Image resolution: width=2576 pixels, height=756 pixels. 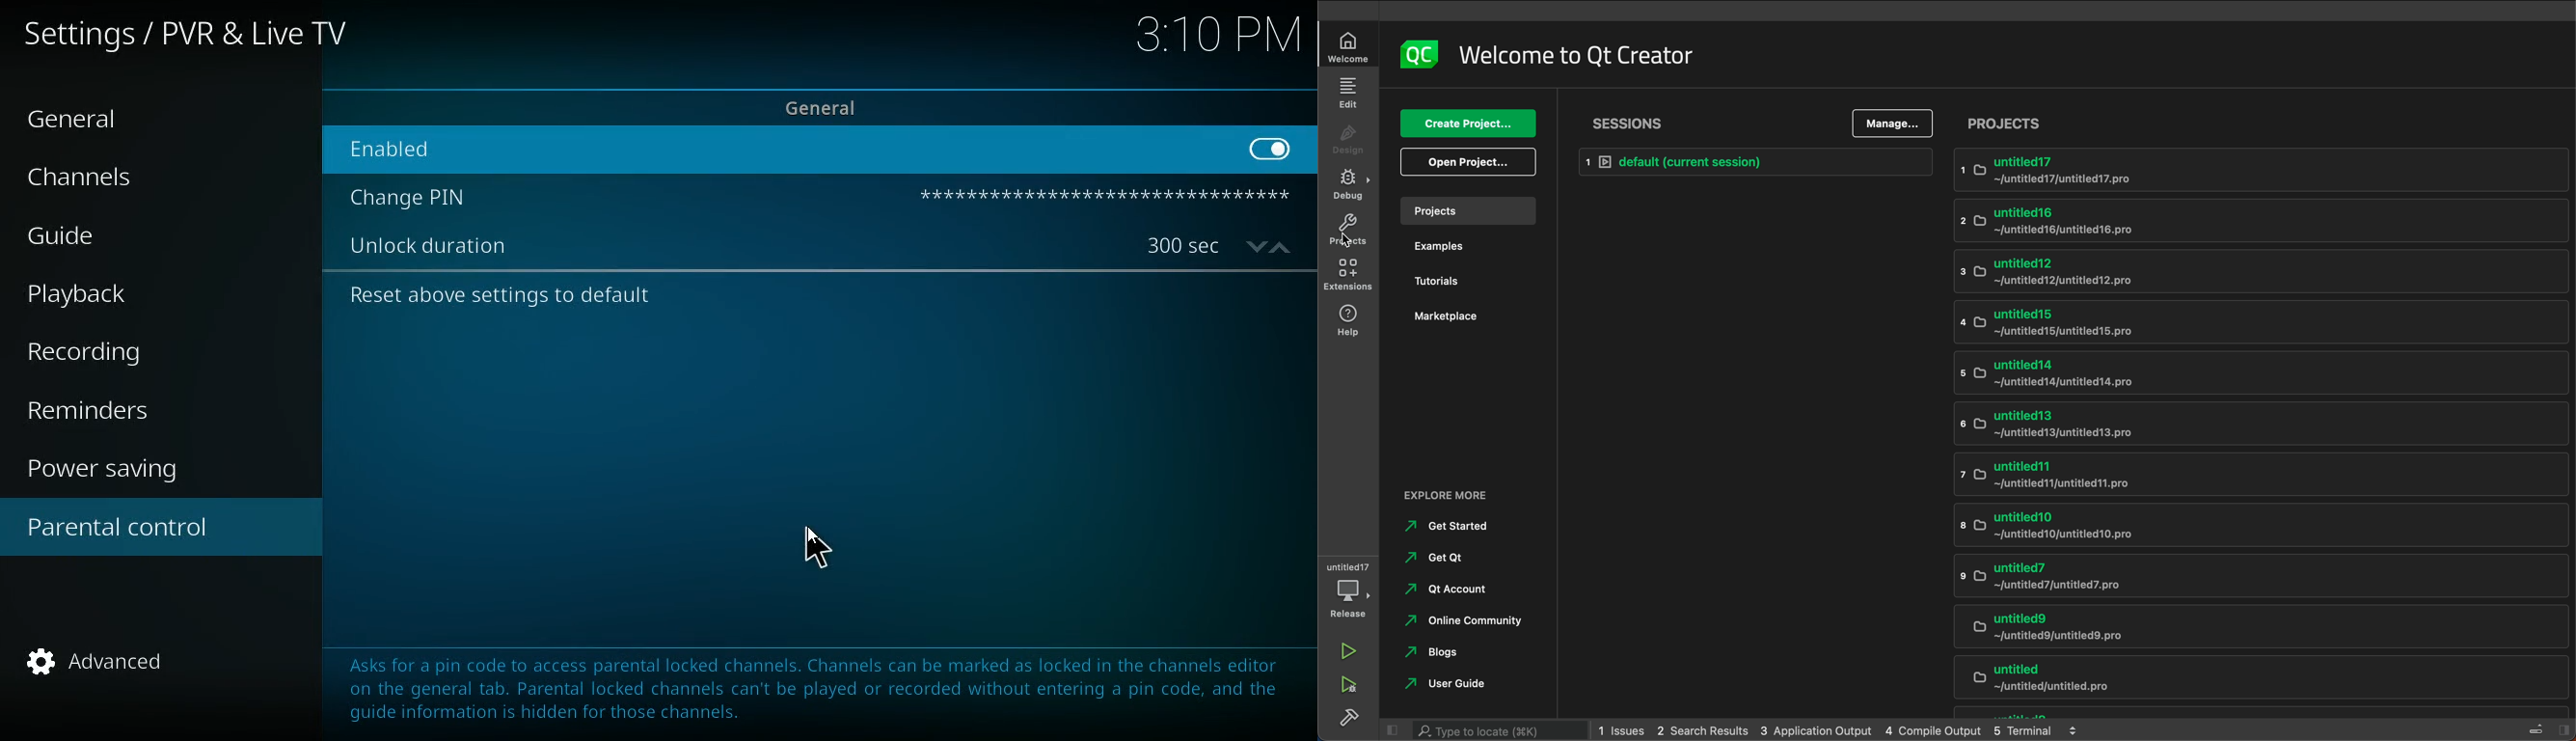 I want to click on market place, so click(x=1475, y=318).